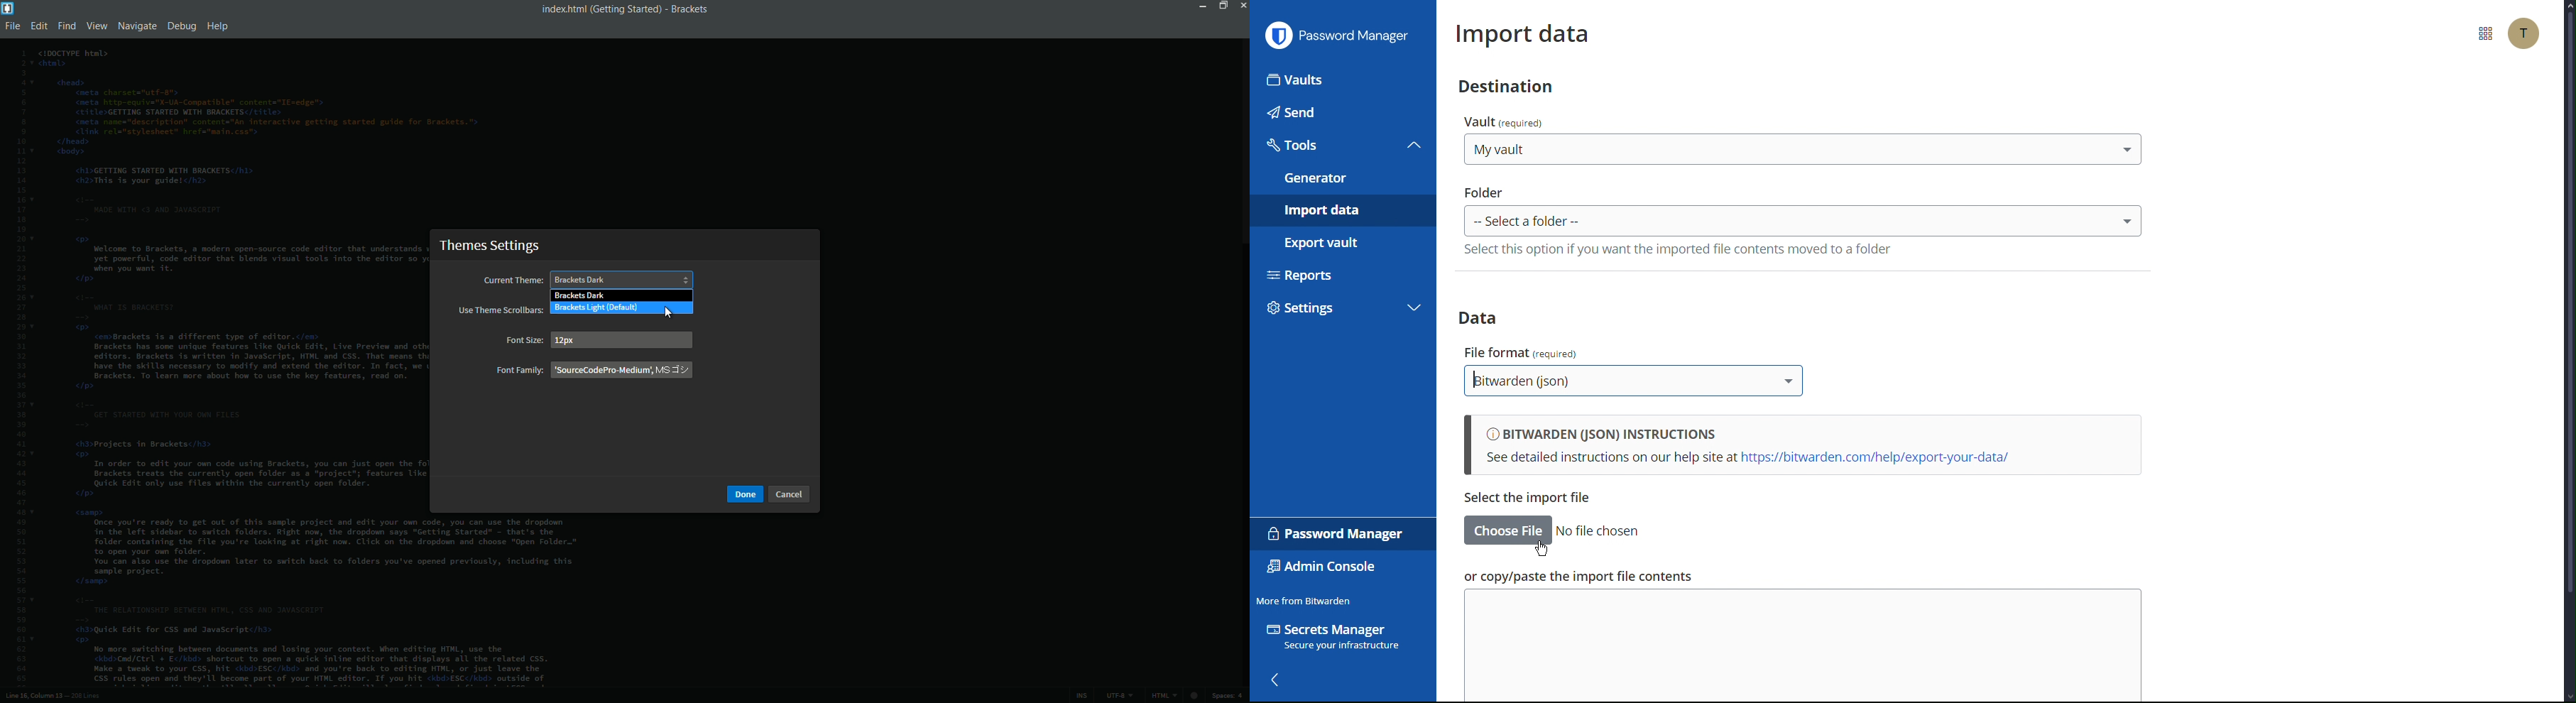 This screenshot has width=2576, height=728. What do you see at coordinates (1679, 248) in the screenshot?
I see `select this option if you wanr rge impported file contents moved to a folder` at bounding box center [1679, 248].